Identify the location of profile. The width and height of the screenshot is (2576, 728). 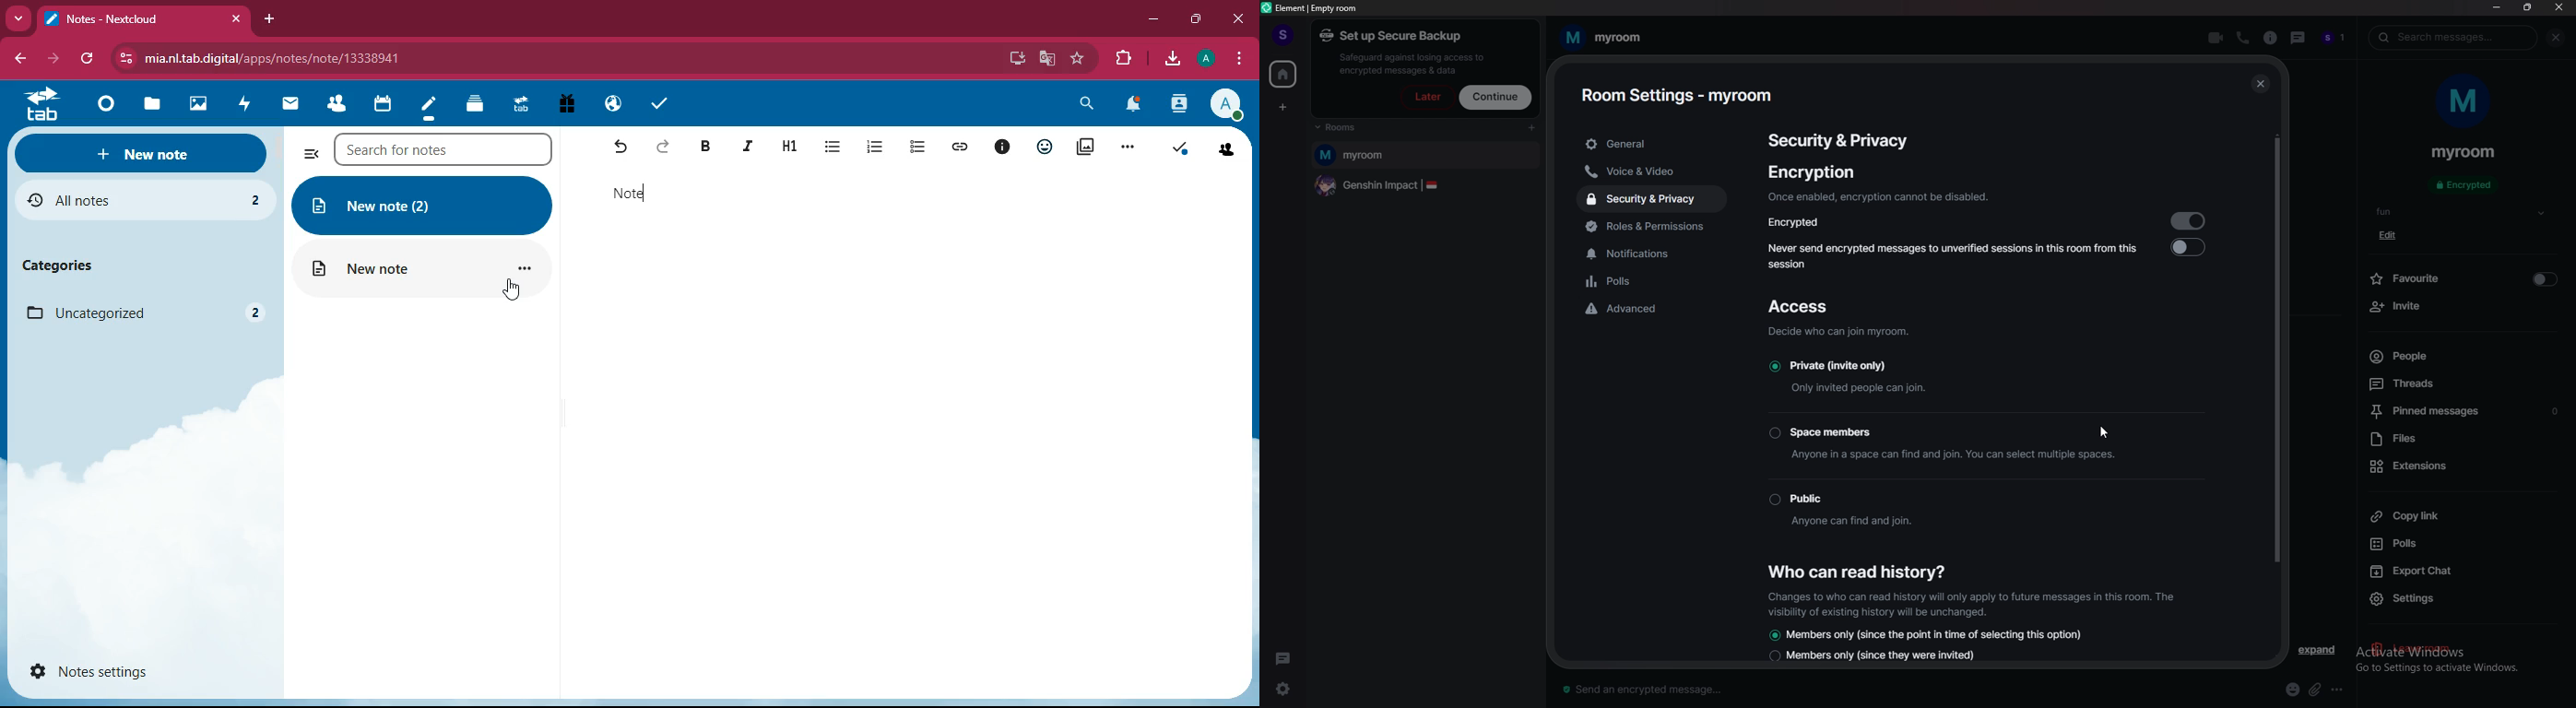
(1226, 103).